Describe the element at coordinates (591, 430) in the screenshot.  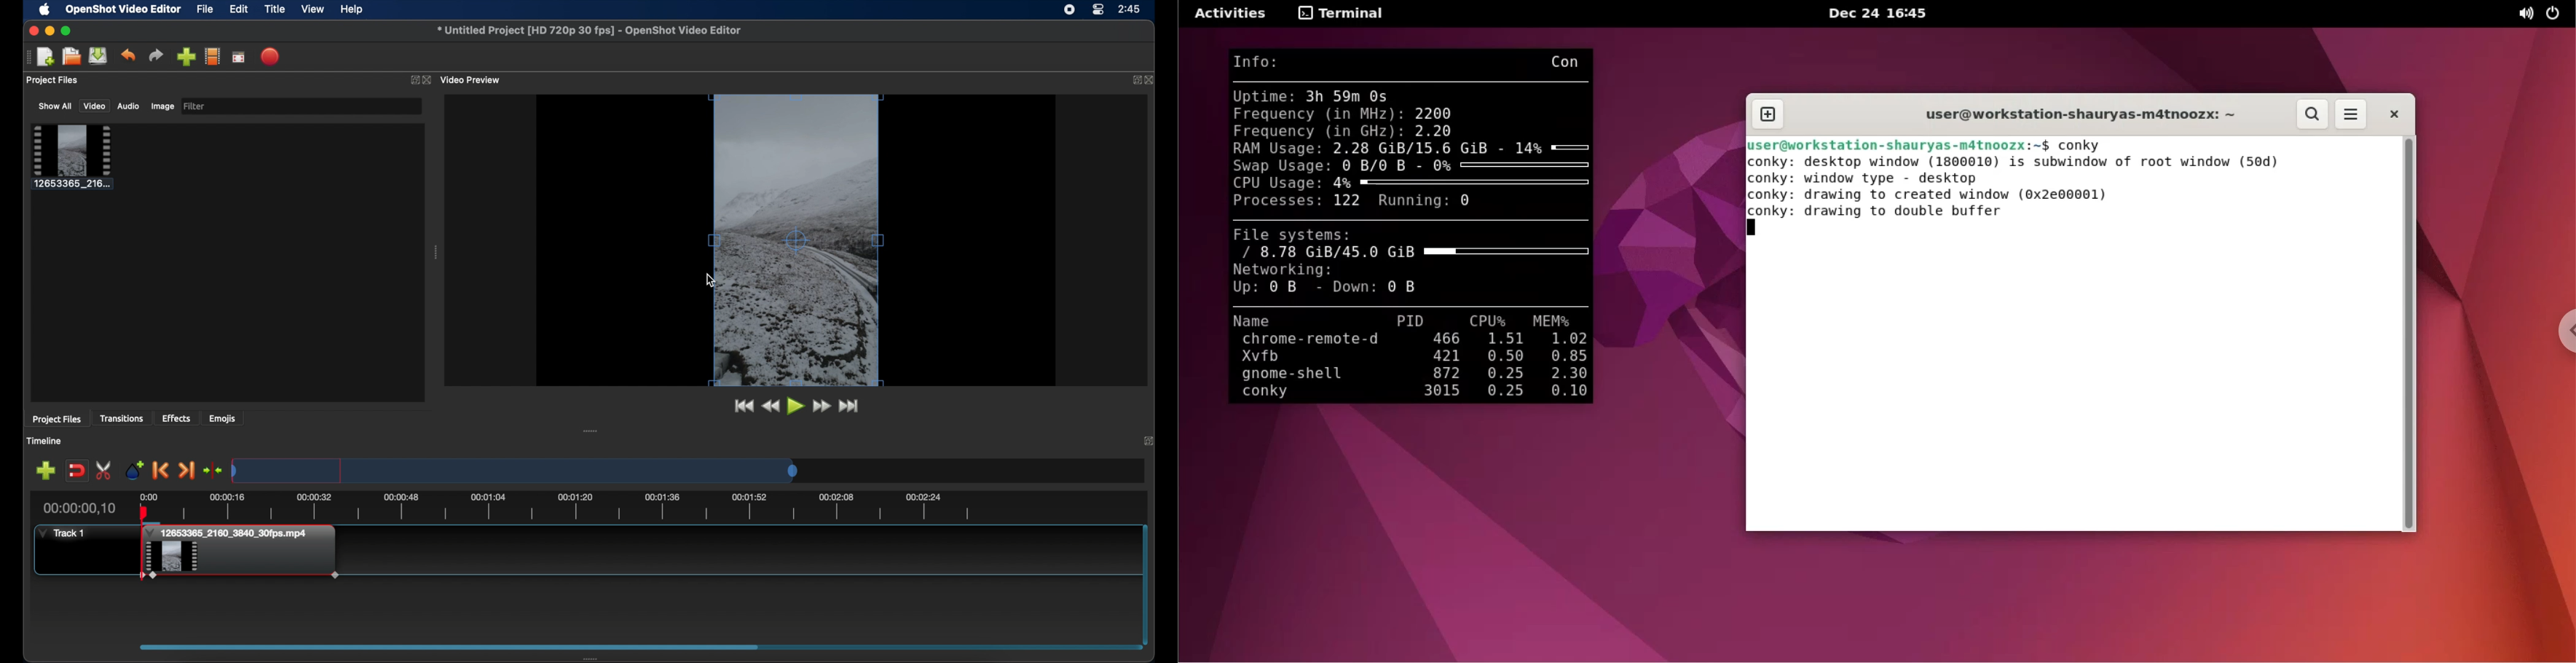
I see `drag handle` at that location.